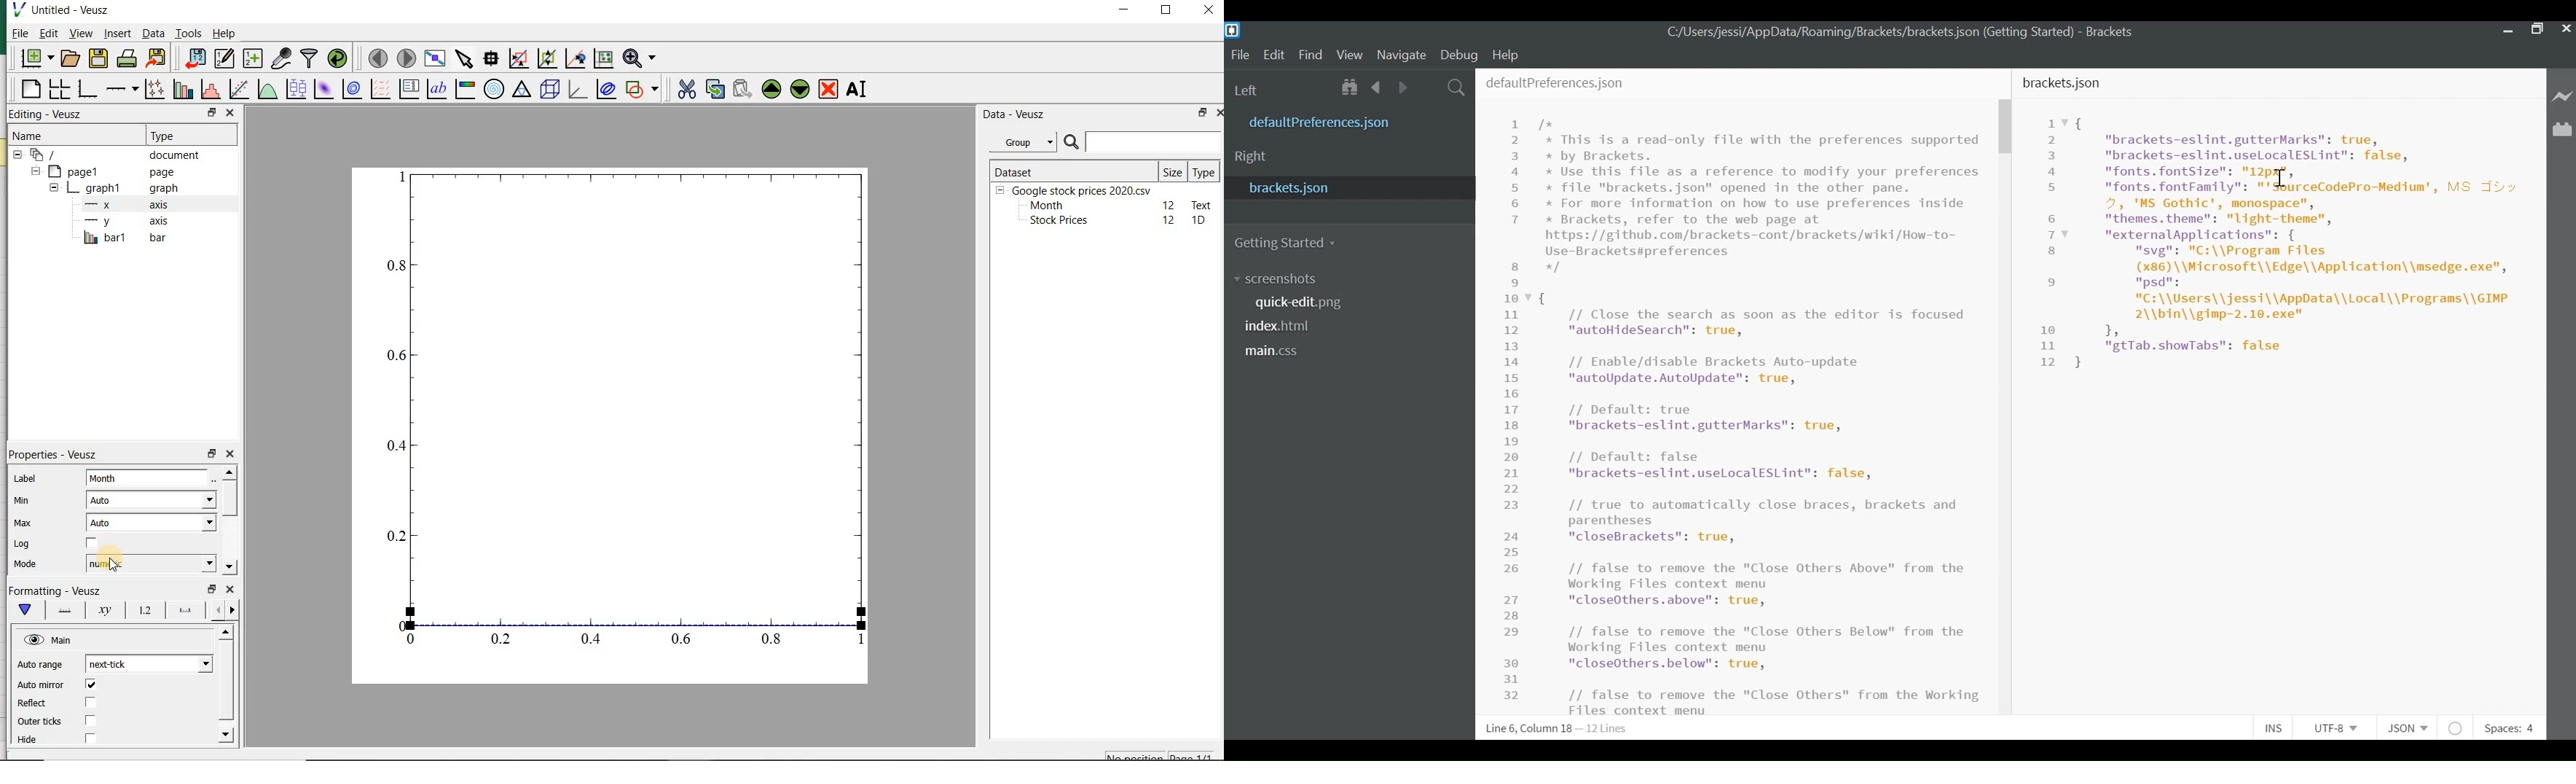 The width and height of the screenshot is (2576, 784). What do you see at coordinates (1313, 56) in the screenshot?
I see `Find` at bounding box center [1313, 56].